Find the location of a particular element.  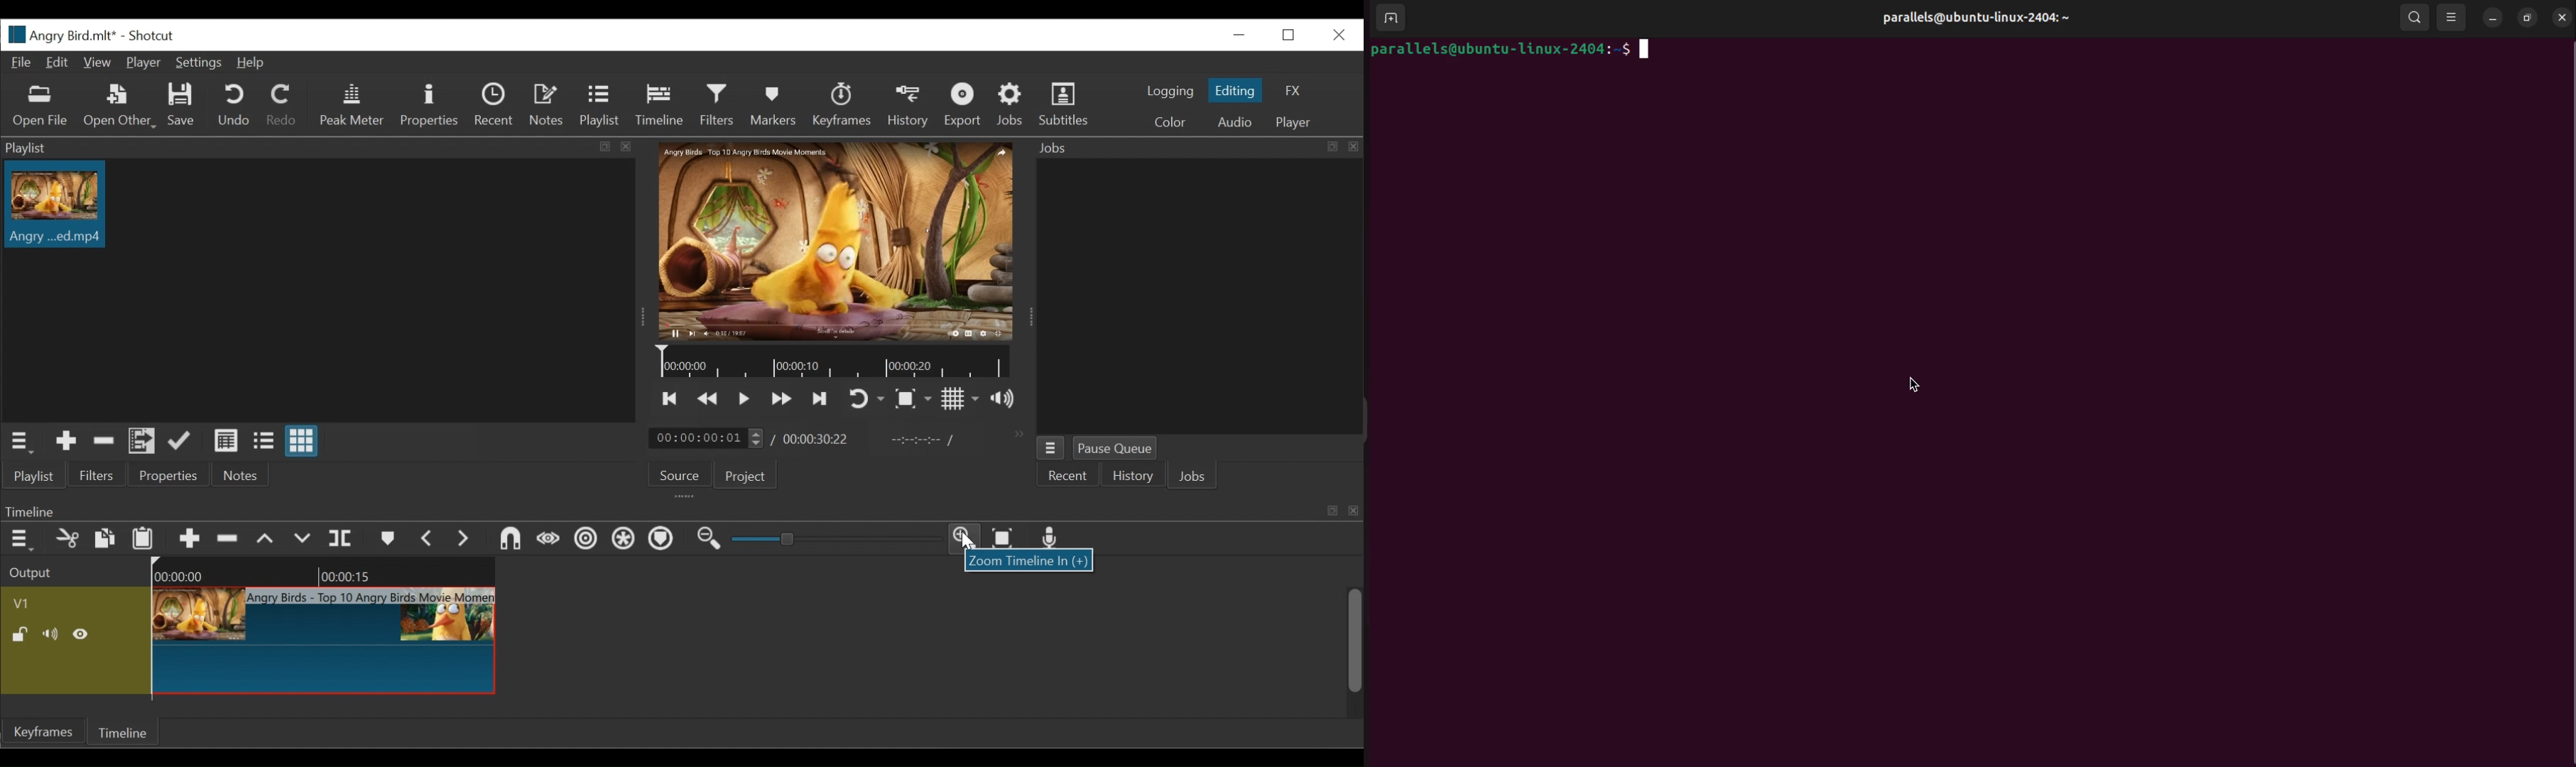

search is located at coordinates (2415, 19).